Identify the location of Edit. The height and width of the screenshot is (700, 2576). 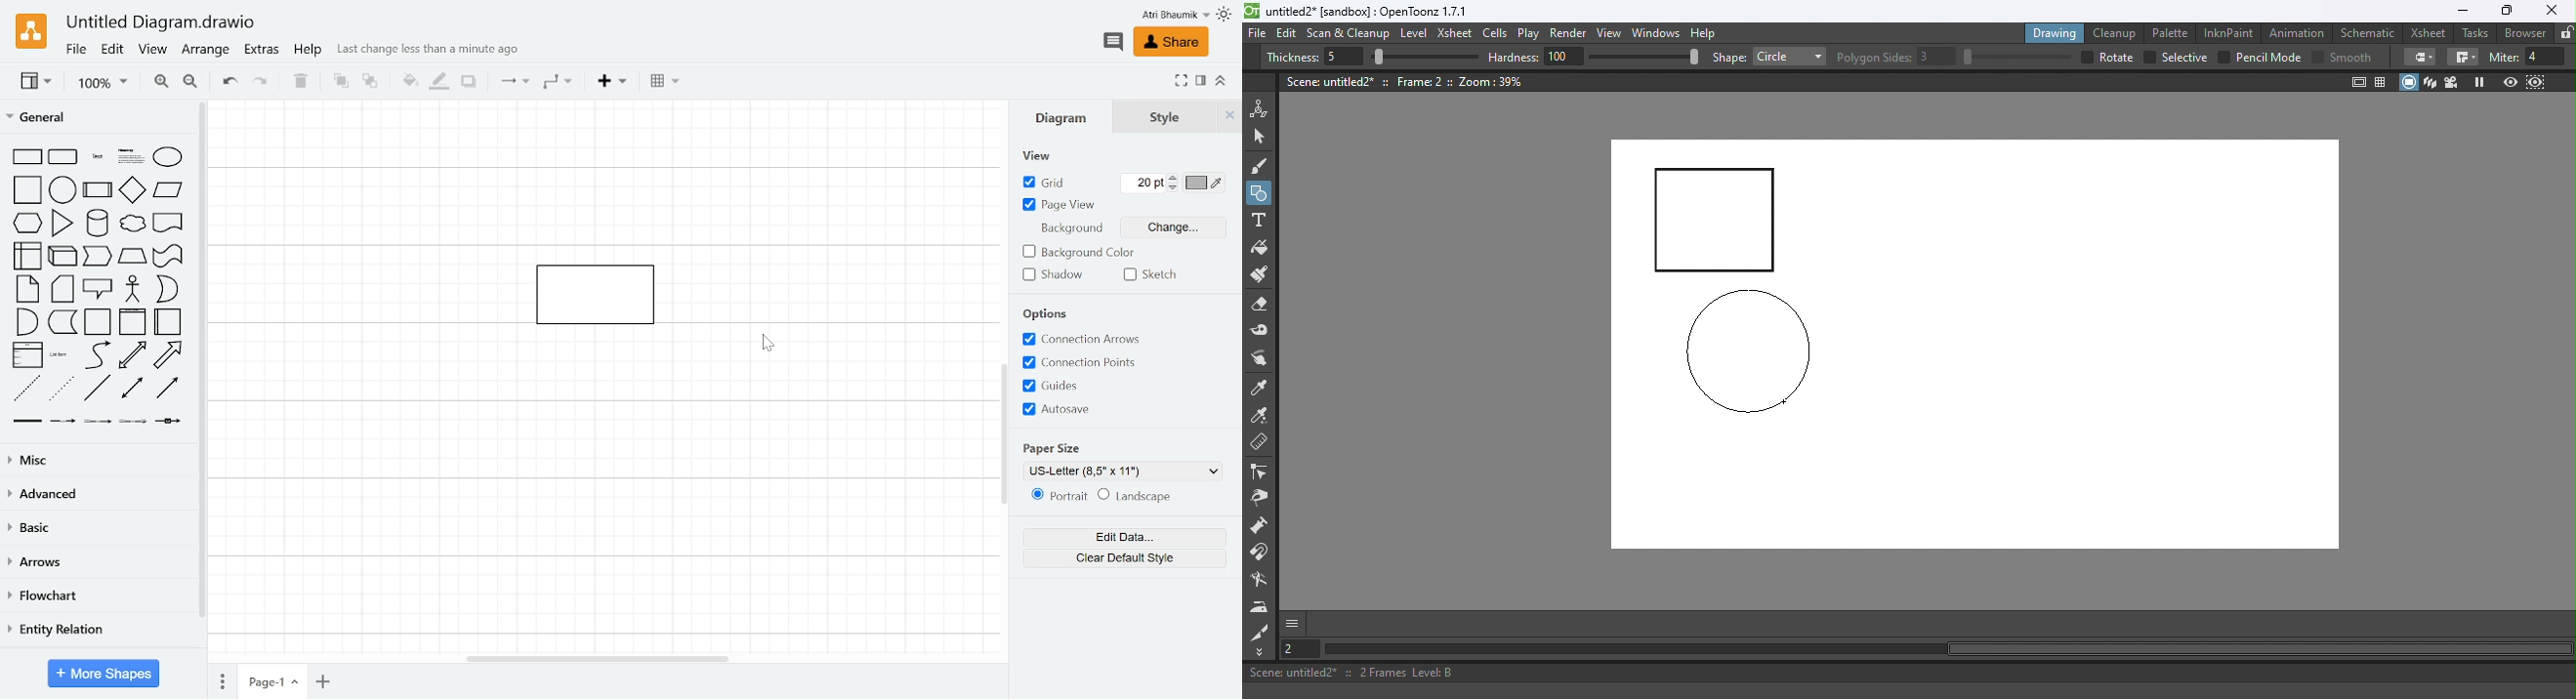
(114, 50).